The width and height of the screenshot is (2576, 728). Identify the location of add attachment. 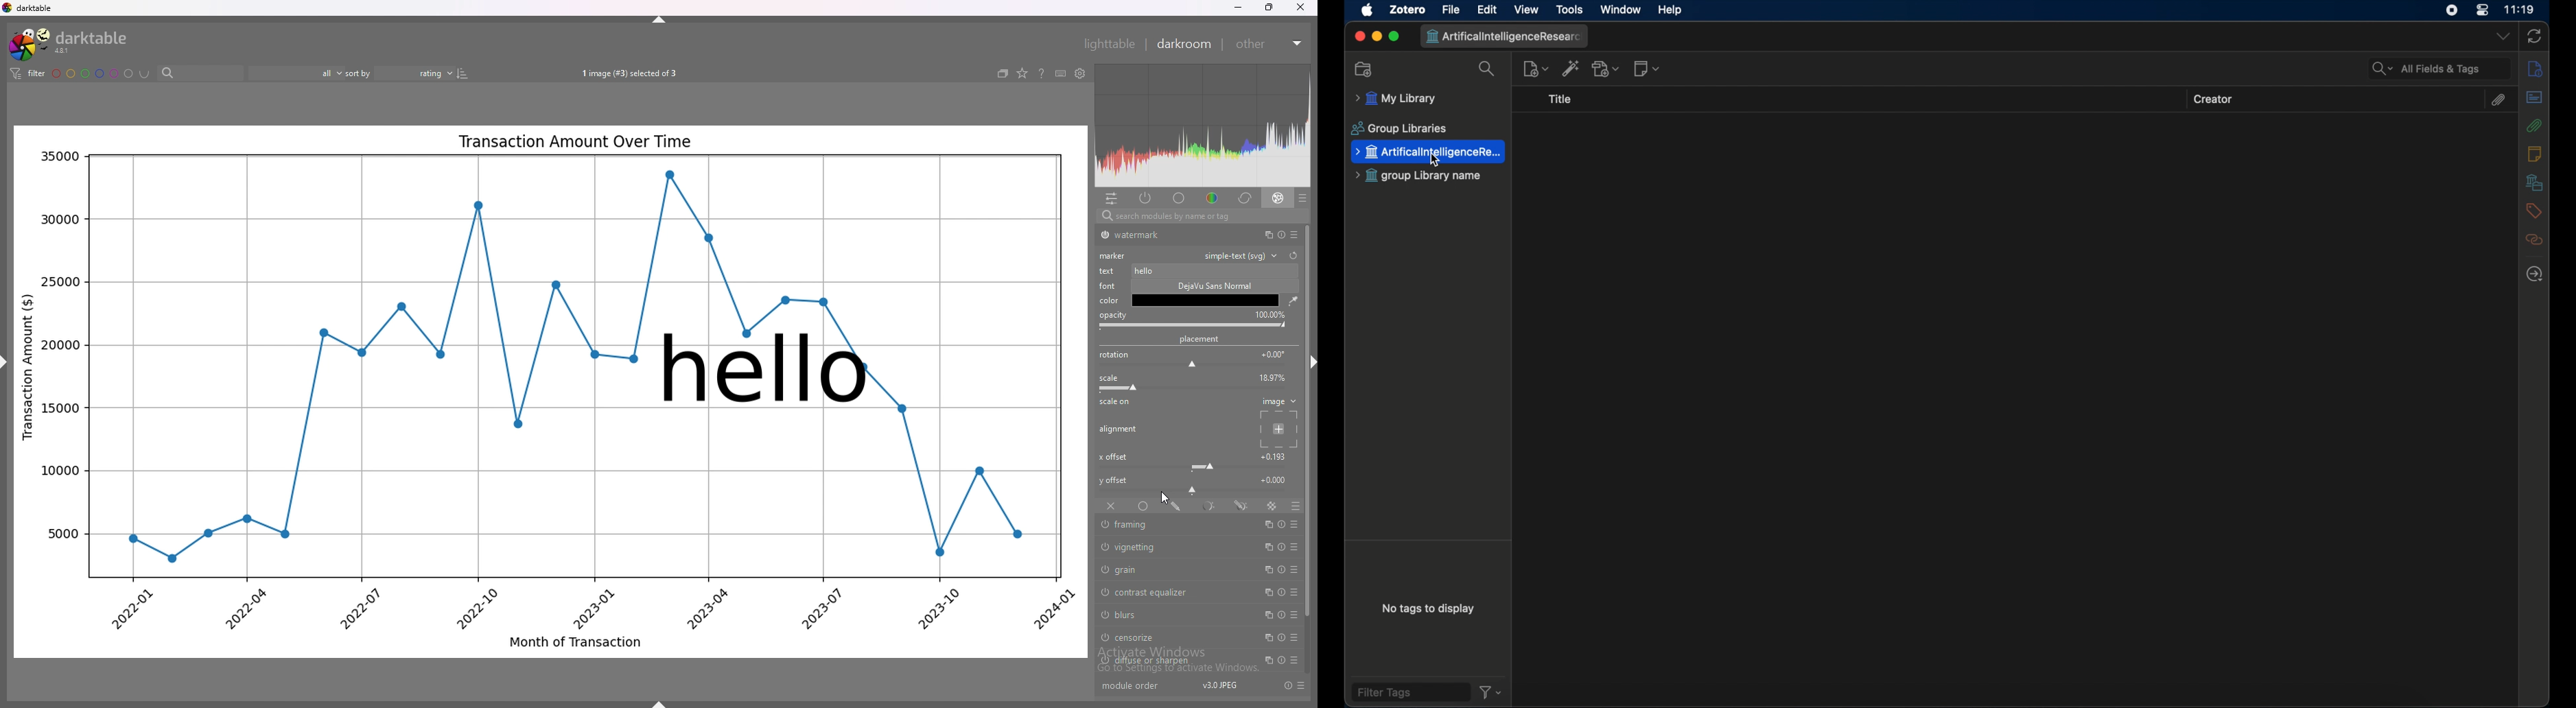
(1607, 69).